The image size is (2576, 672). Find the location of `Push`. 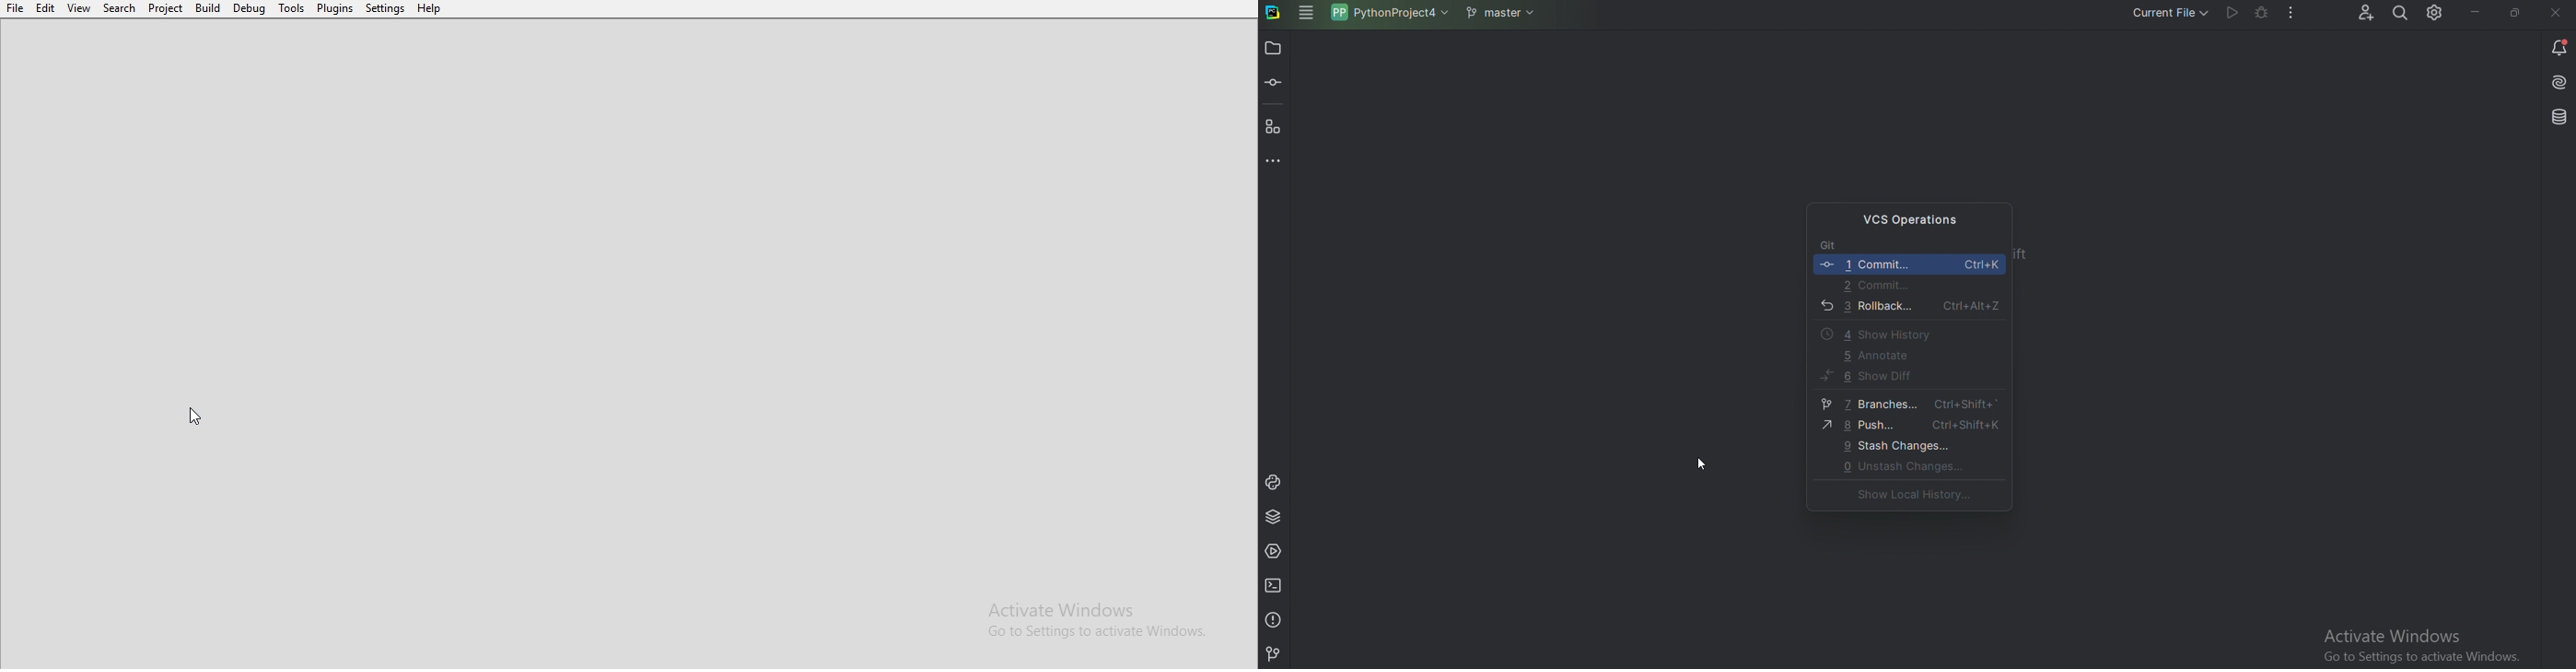

Push is located at coordinates (1910, 425).